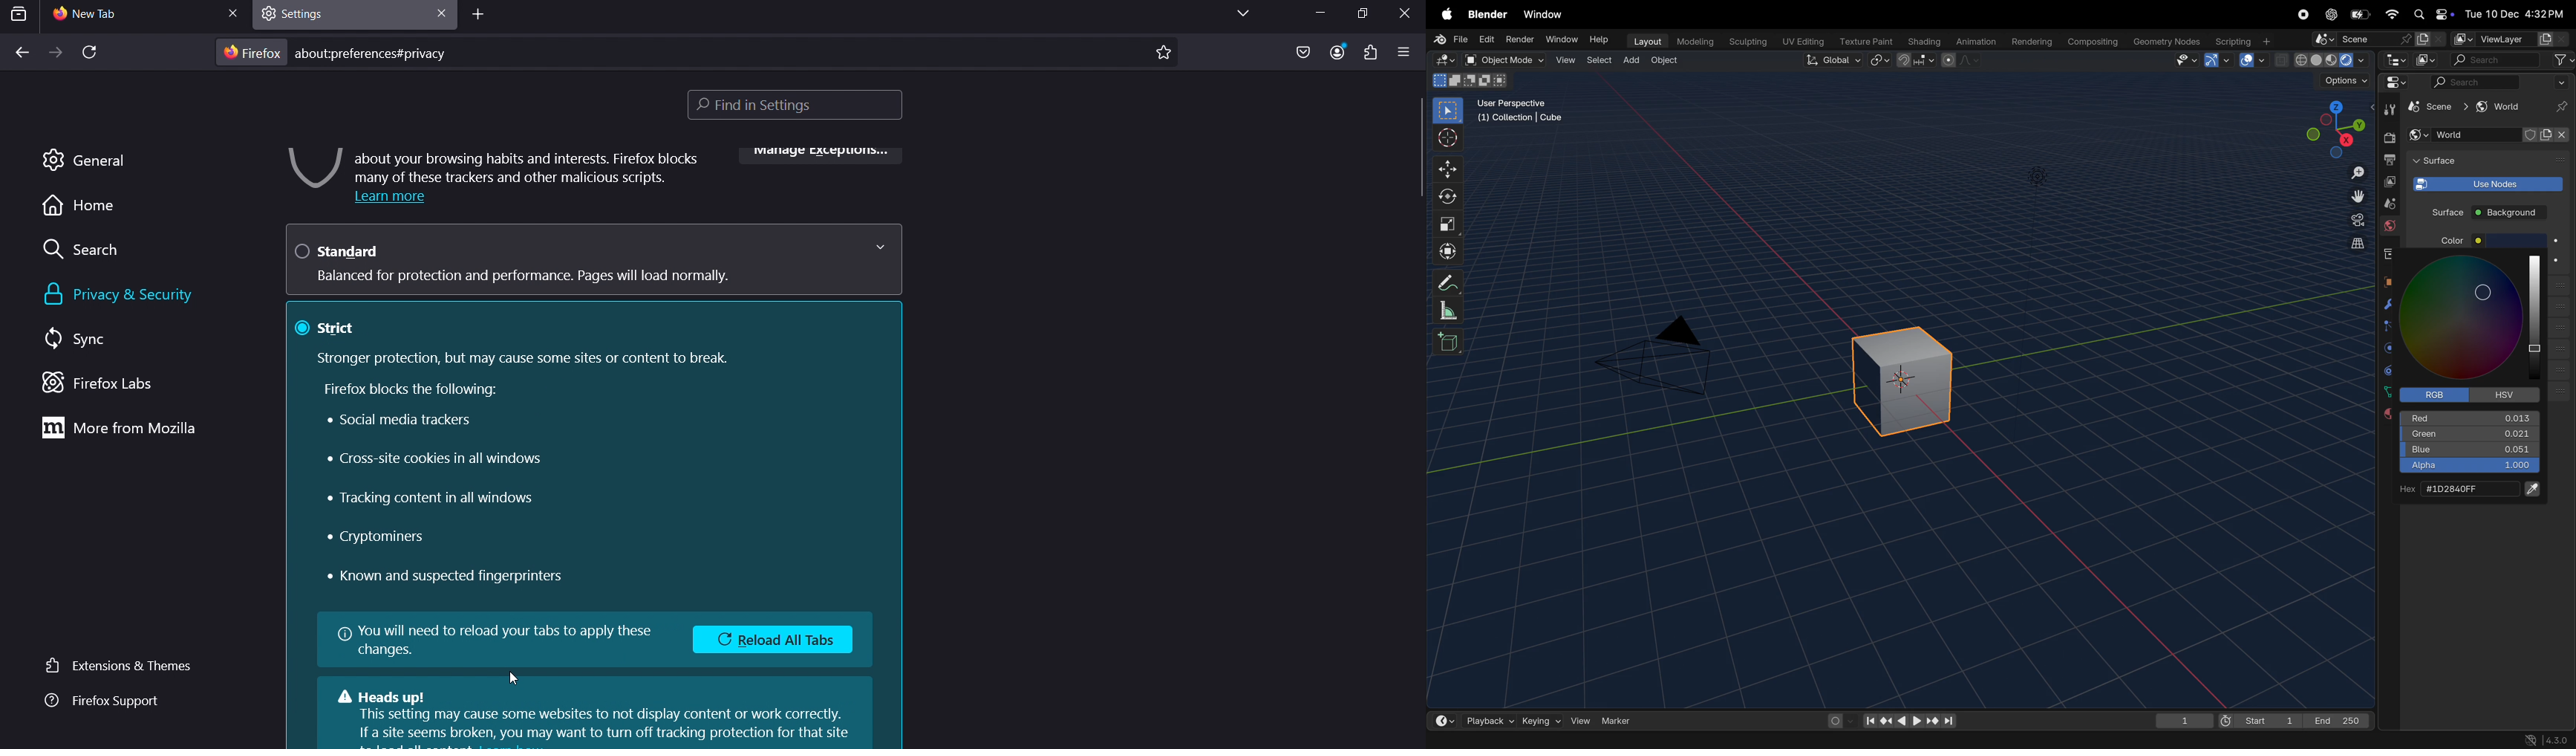 Image resolution: width=2576 pixels, height=756 pixels. Describe the element at coordinates (2387, 109) in the screenshot. I see `tools` at that location.